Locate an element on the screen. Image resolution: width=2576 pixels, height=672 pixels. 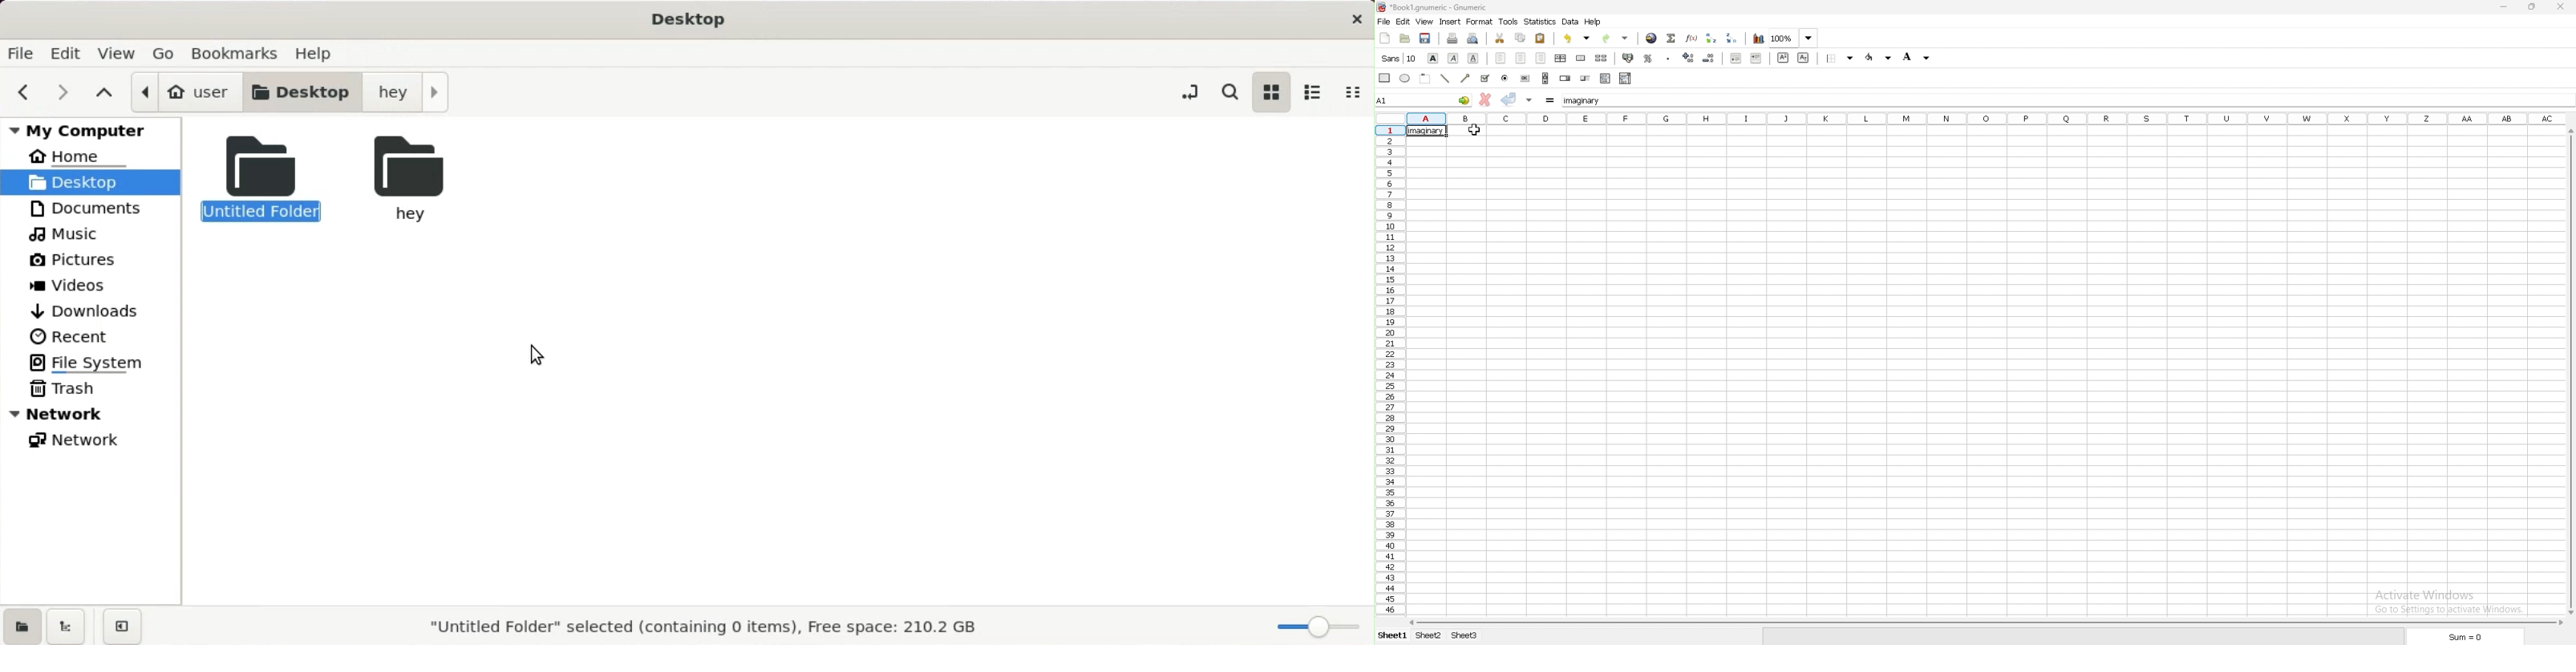
compact view is located at coordinates (1351, 91).